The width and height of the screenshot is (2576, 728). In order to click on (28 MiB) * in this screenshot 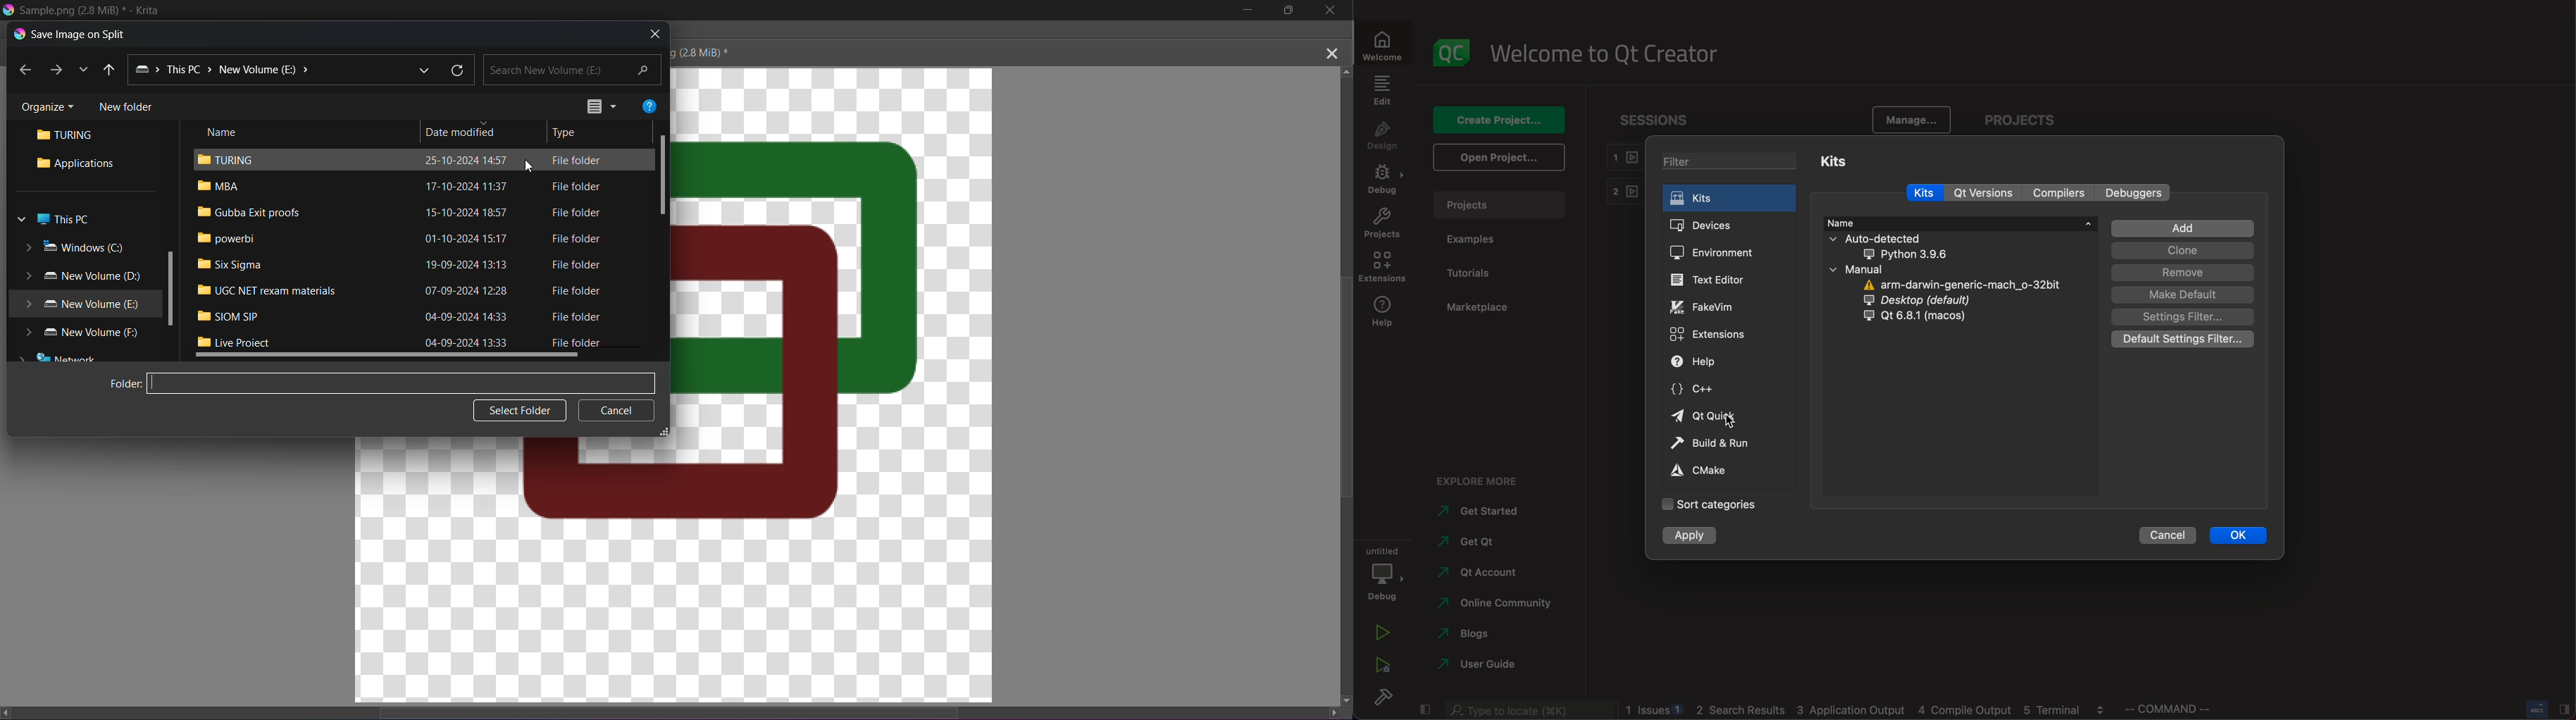, I will do `click(701, 53)`.